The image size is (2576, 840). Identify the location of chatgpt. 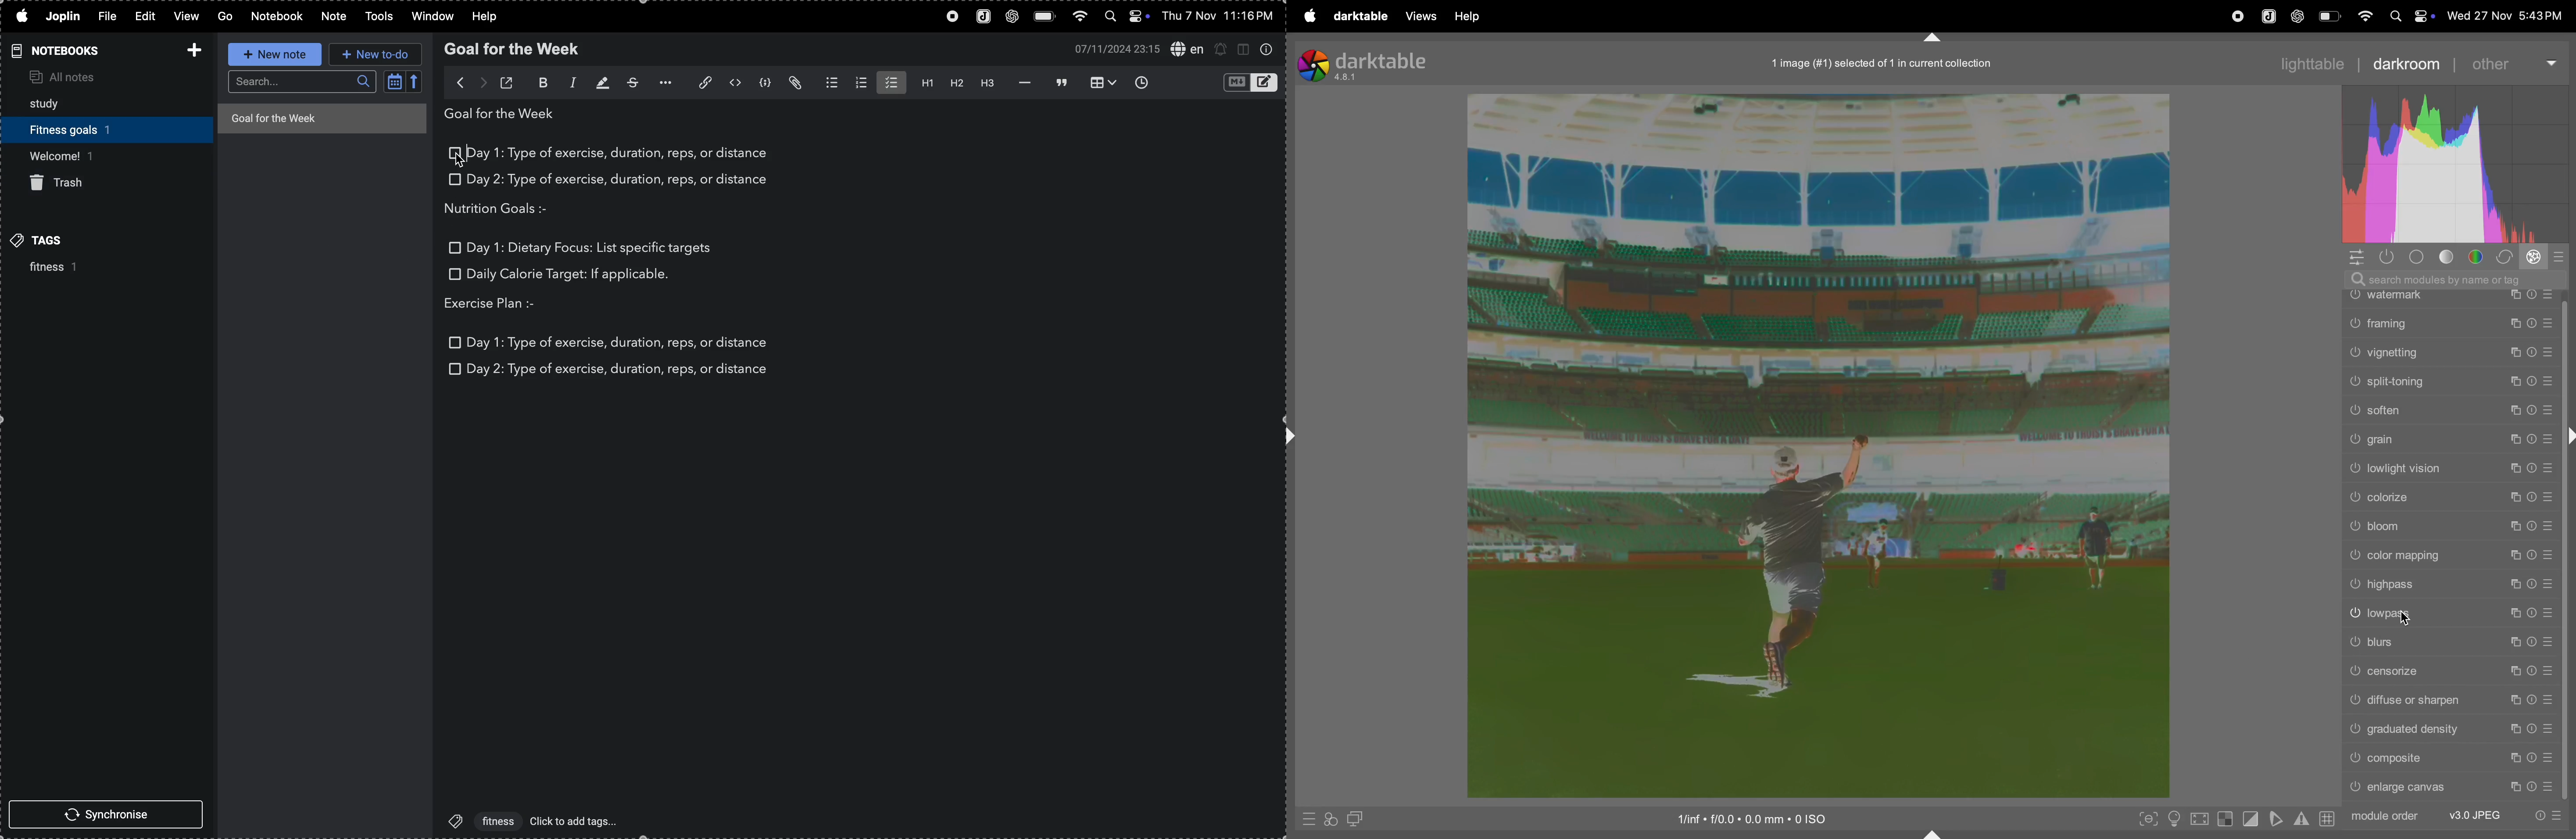
(1011, 17).